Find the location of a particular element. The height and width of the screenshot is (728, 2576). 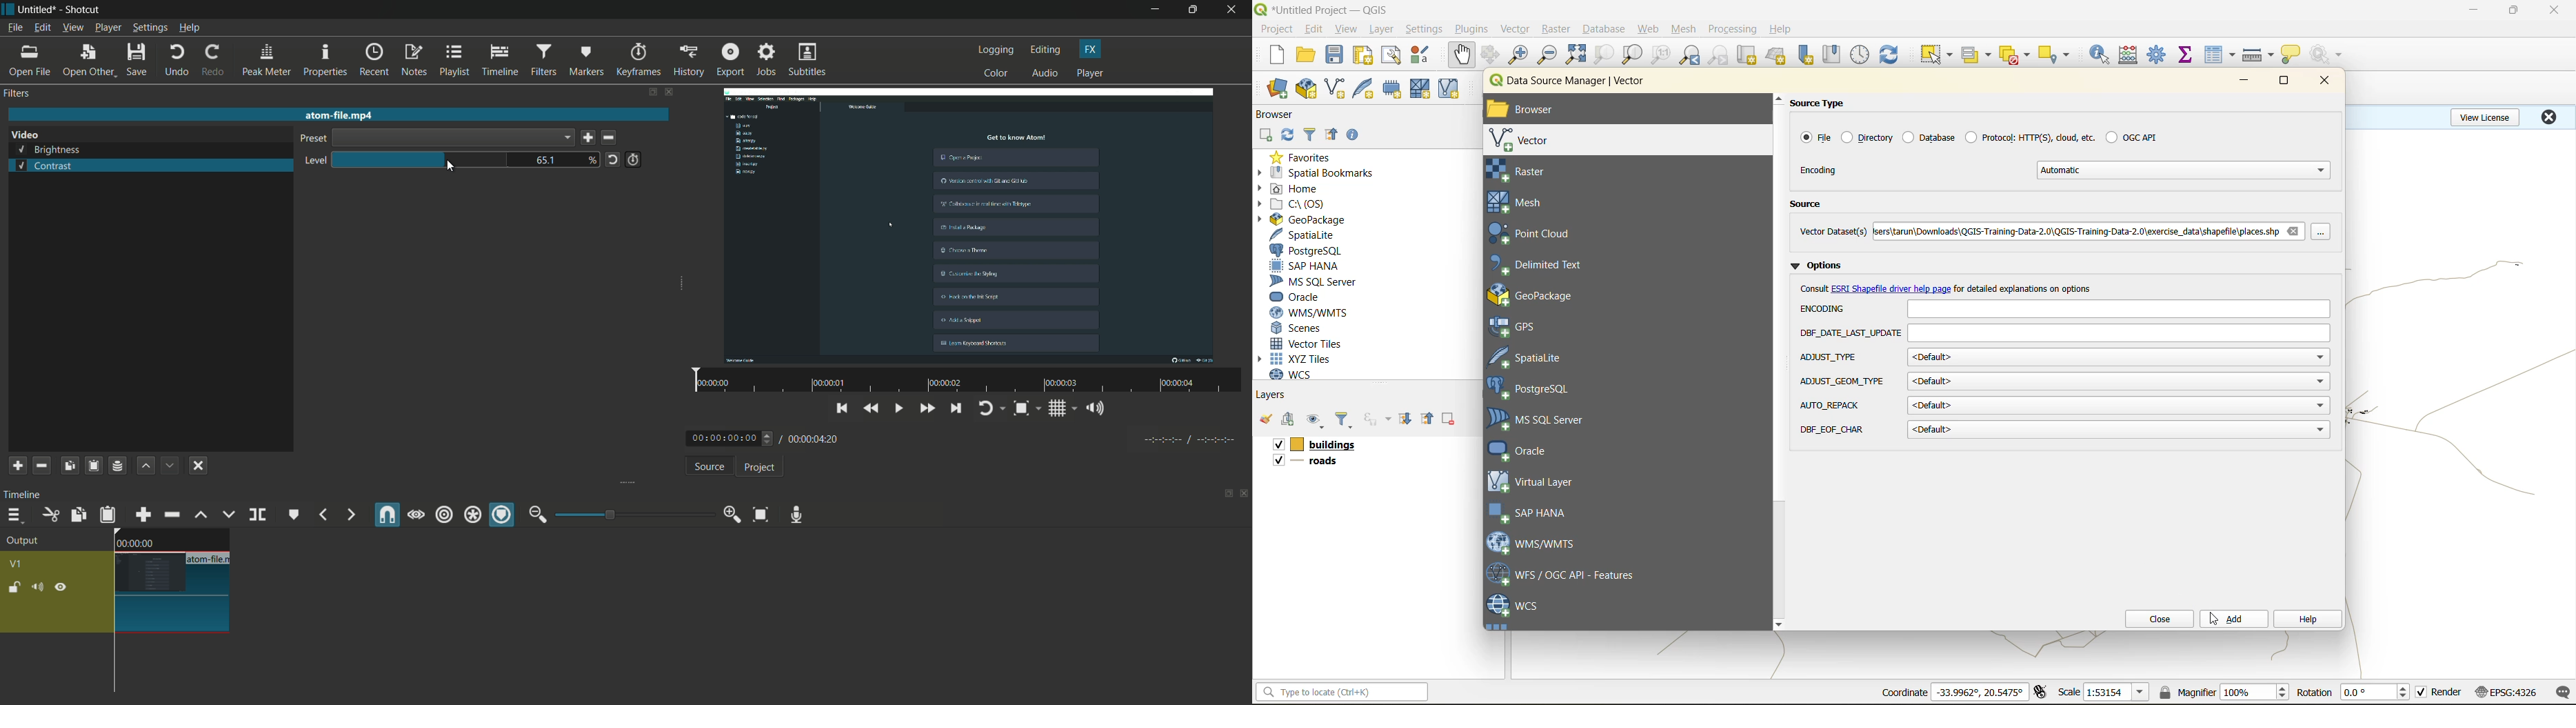

scrollbar is located at coordinates (1780, 361).